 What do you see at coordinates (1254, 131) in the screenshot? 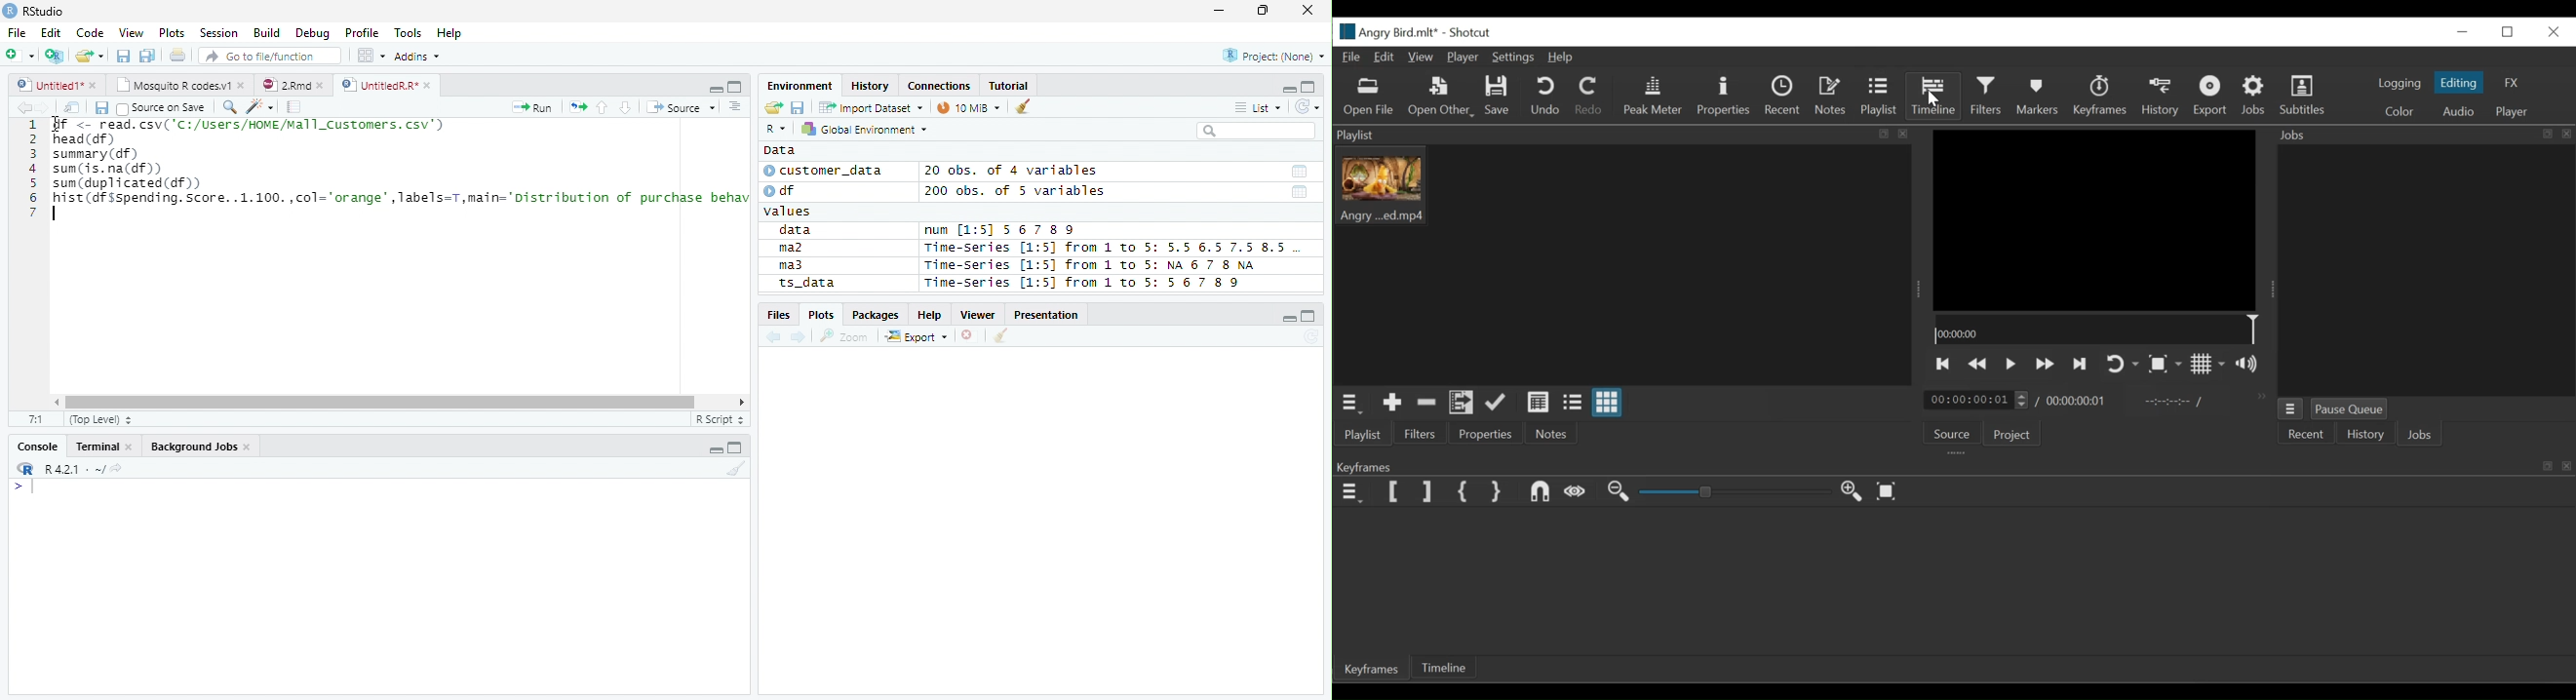
I see `Search` at bounding box center [1254, 131].